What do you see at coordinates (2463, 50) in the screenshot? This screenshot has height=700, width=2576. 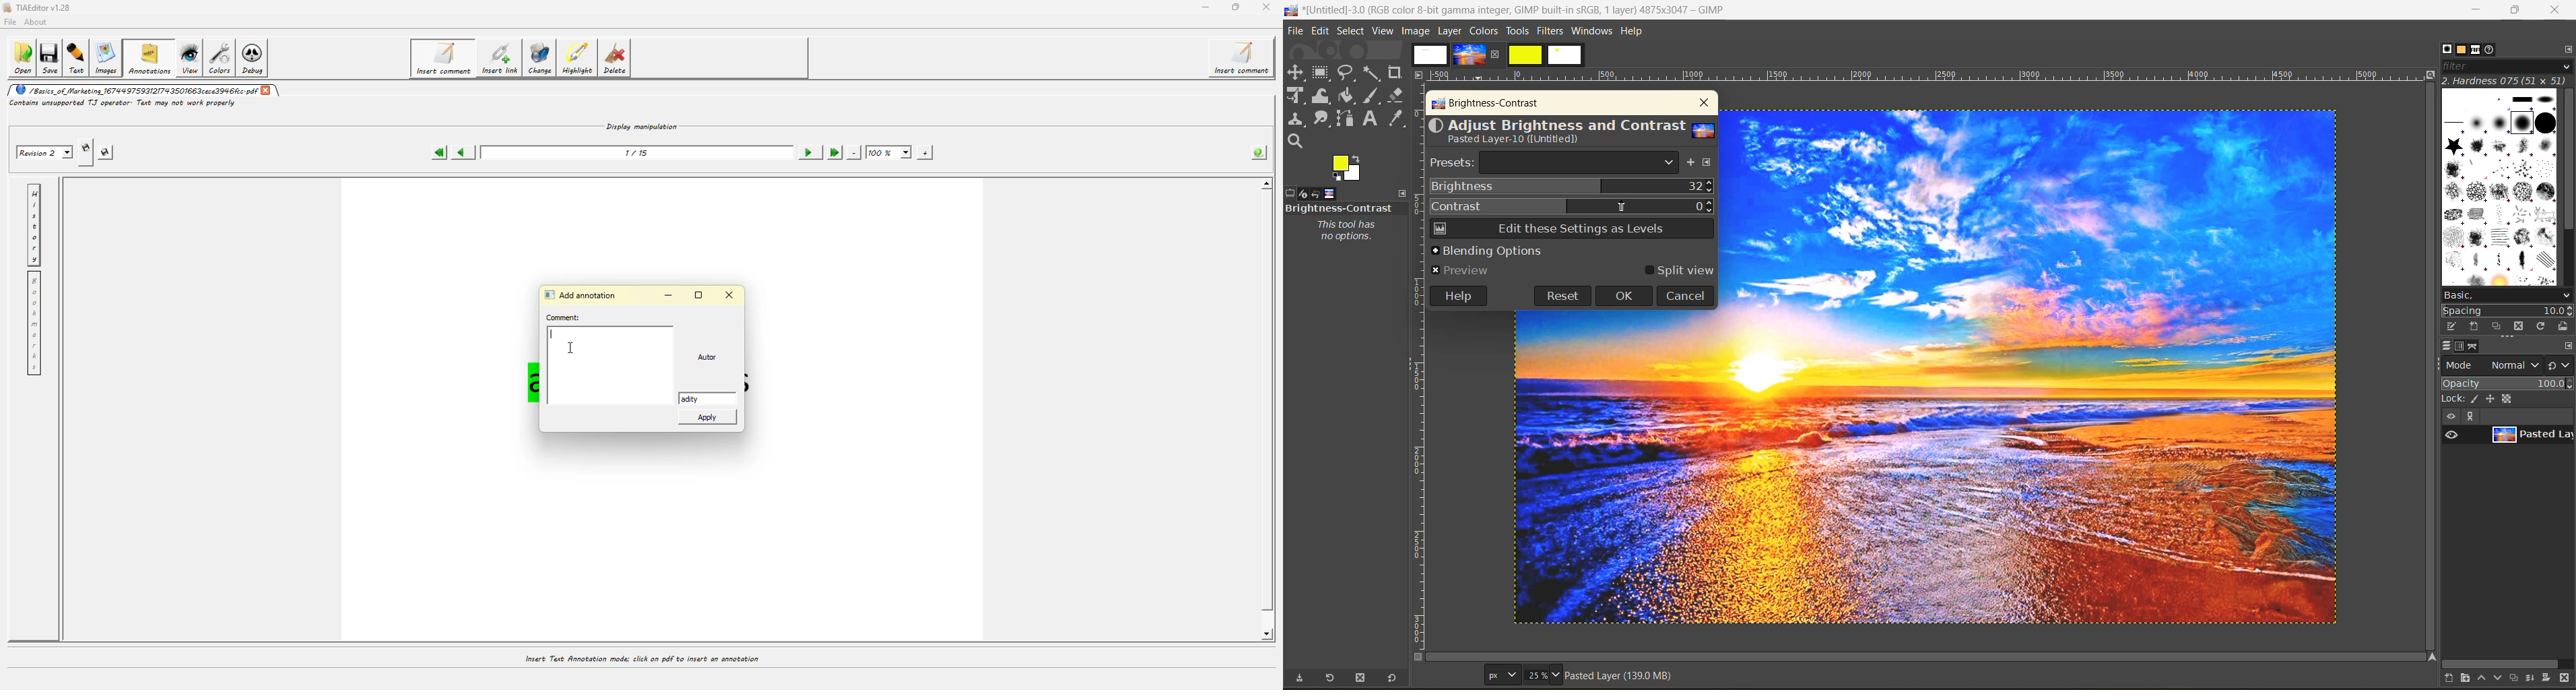 I see `patterns` at bounding box center [2463, 50].